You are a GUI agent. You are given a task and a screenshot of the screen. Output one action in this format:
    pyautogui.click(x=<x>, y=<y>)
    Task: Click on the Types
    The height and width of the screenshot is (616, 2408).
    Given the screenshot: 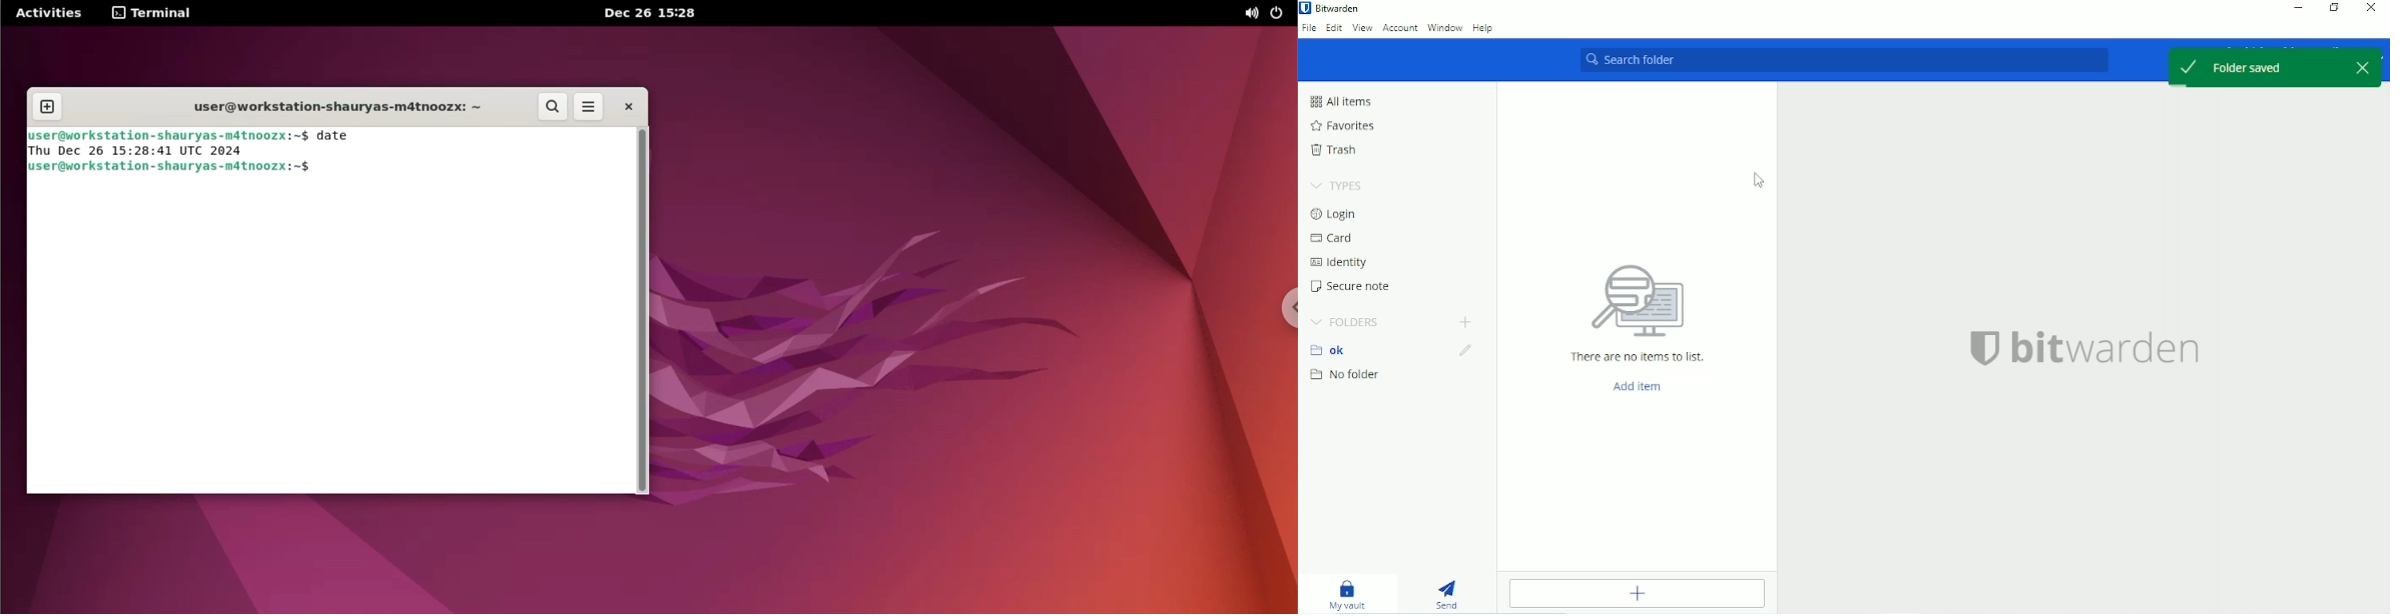 What is the action you would take?
    pyautogui.click(x=1336, y=186)
    